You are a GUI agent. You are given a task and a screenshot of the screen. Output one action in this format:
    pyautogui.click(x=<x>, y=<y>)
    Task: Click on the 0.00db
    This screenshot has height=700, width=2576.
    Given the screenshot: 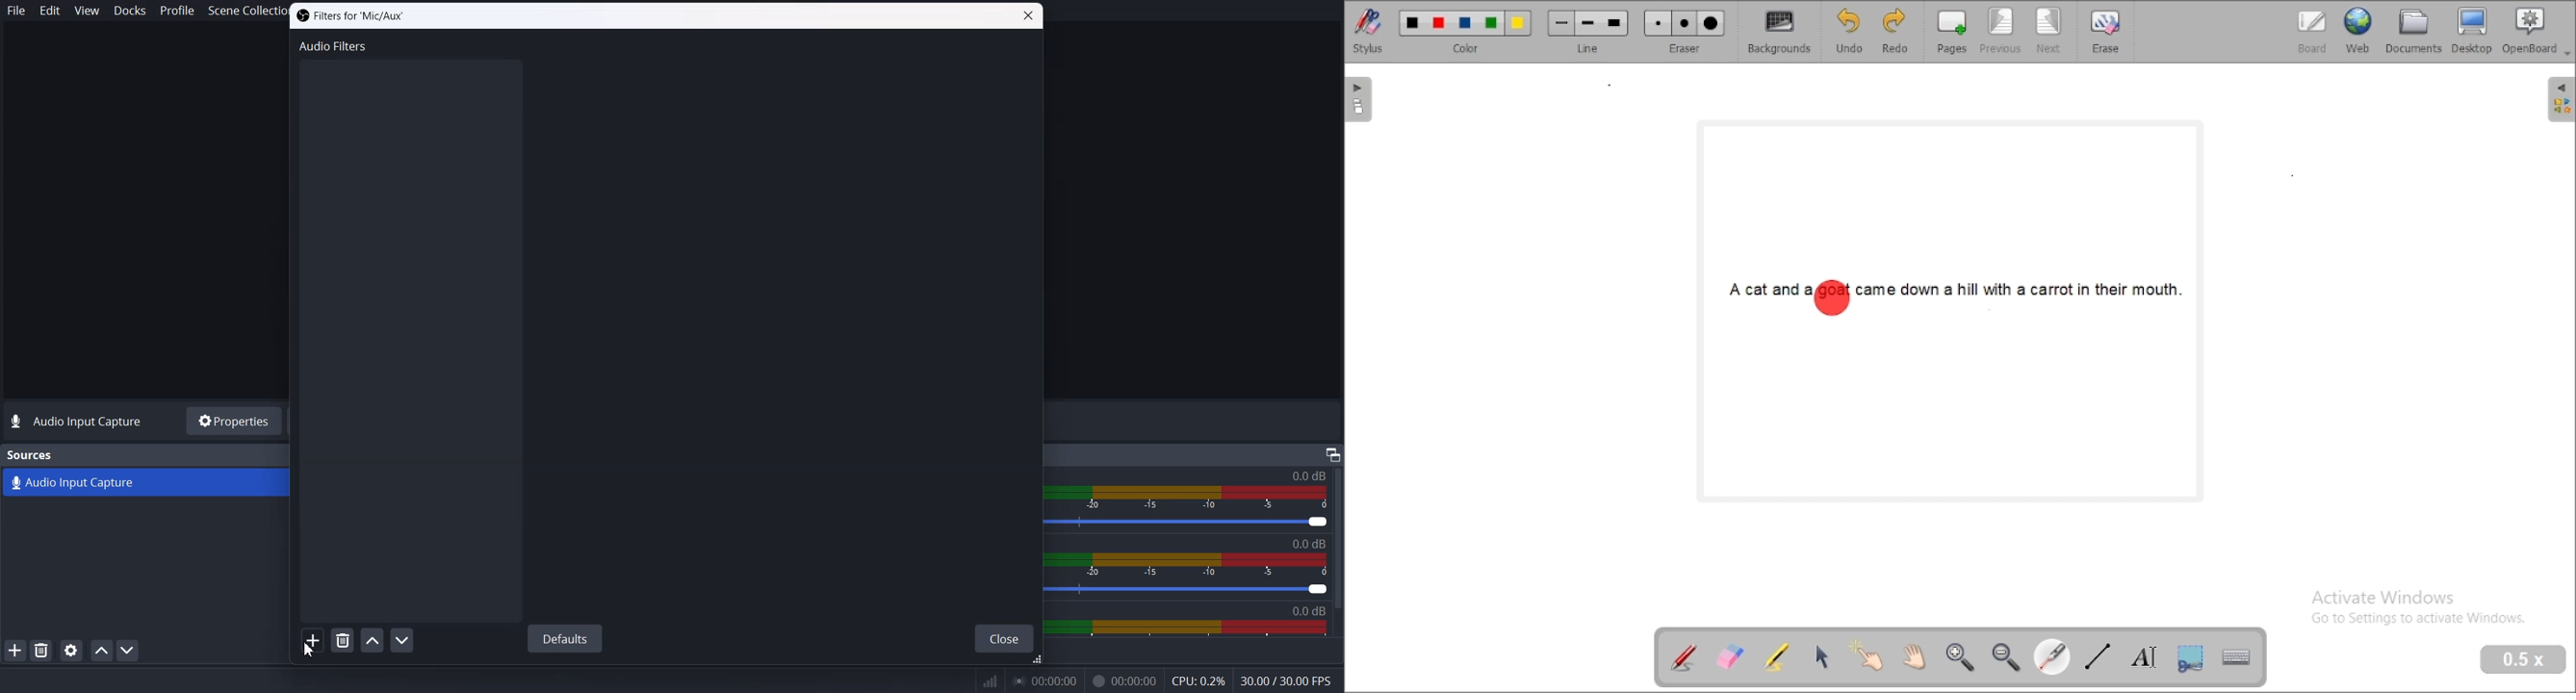 What is the action you would take?
    pyautogui.click(x=1318, y=610)
    